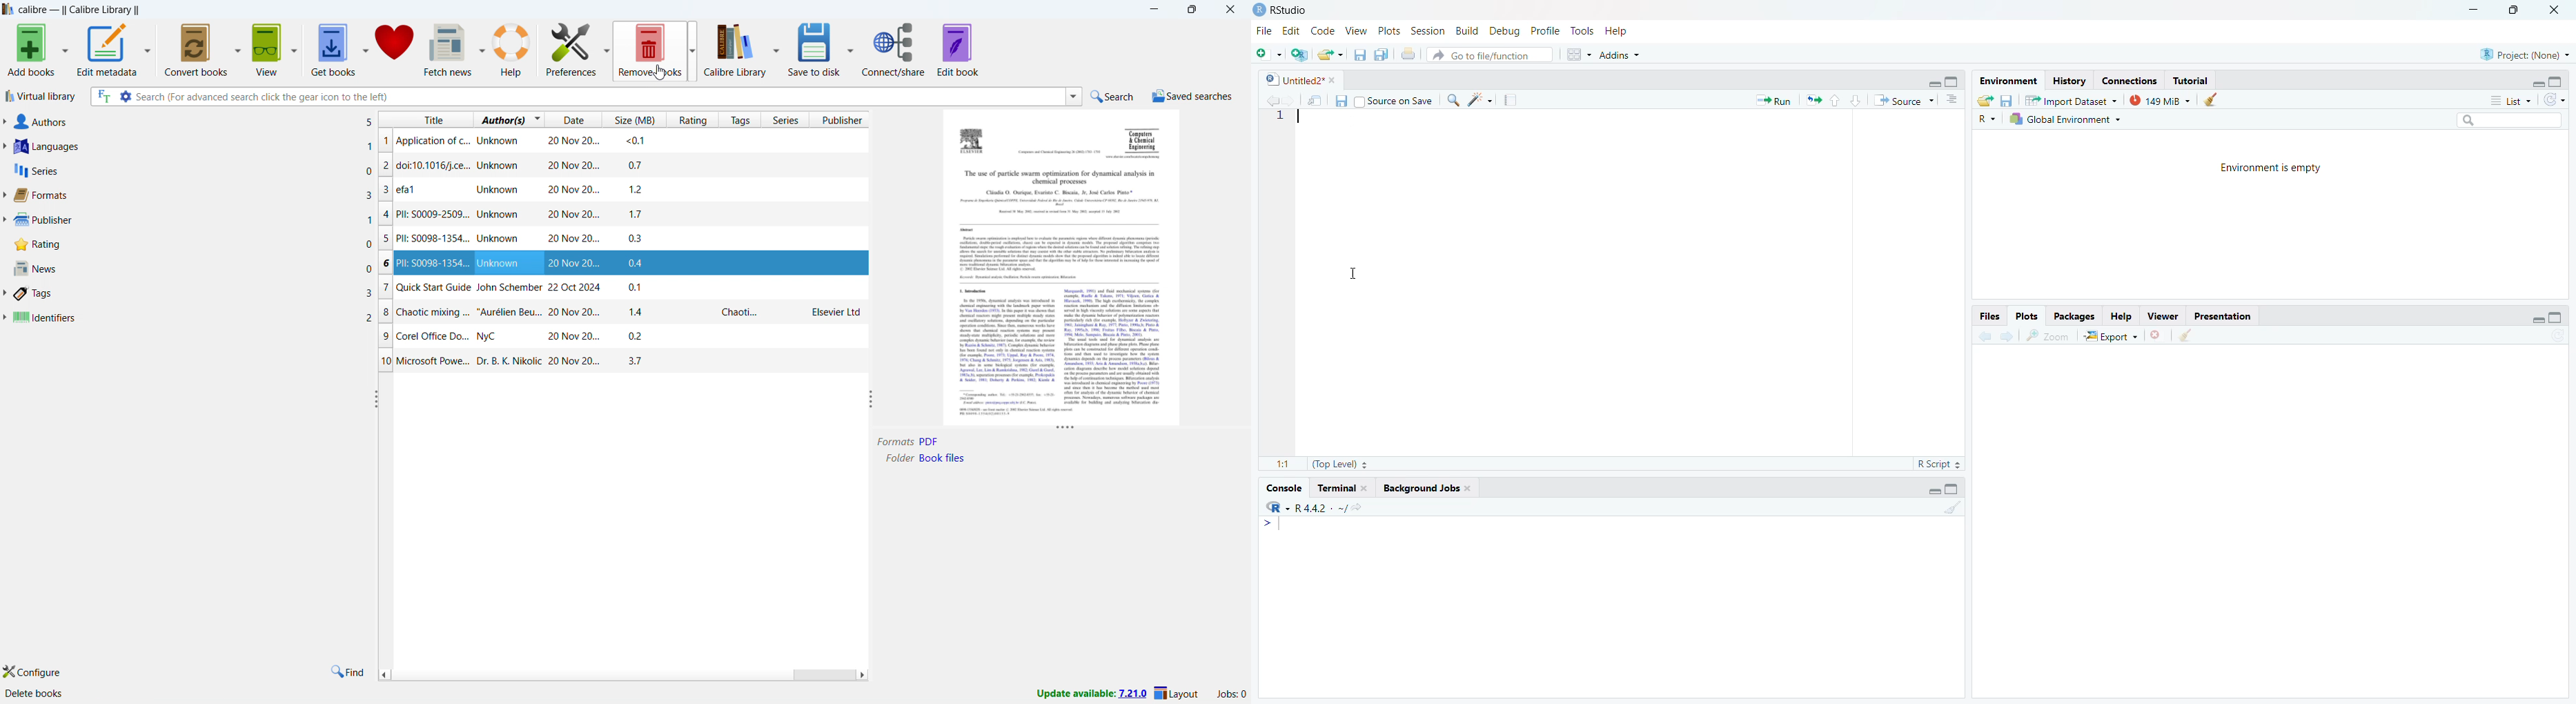 The height and width of the screenshot is (728, 2576). I want to click on close, so click(1231, 9).